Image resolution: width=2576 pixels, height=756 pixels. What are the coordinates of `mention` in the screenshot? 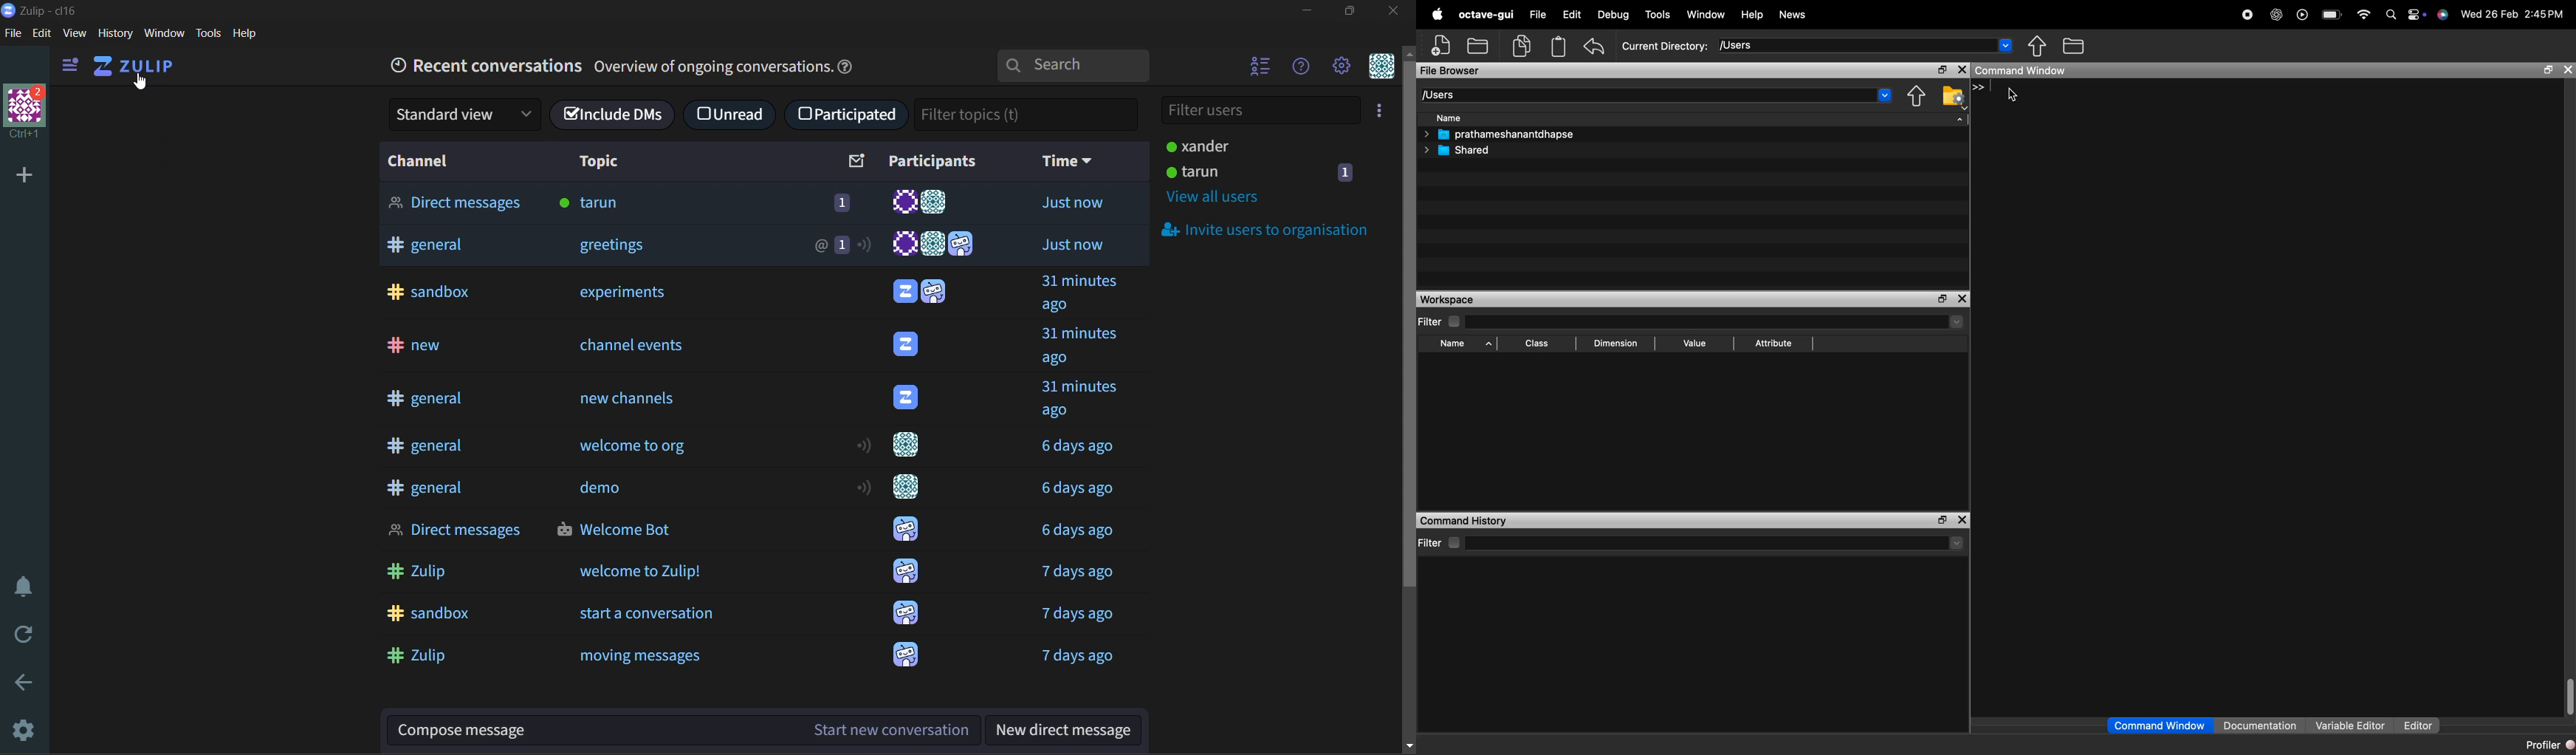 It's located at (822, 248).